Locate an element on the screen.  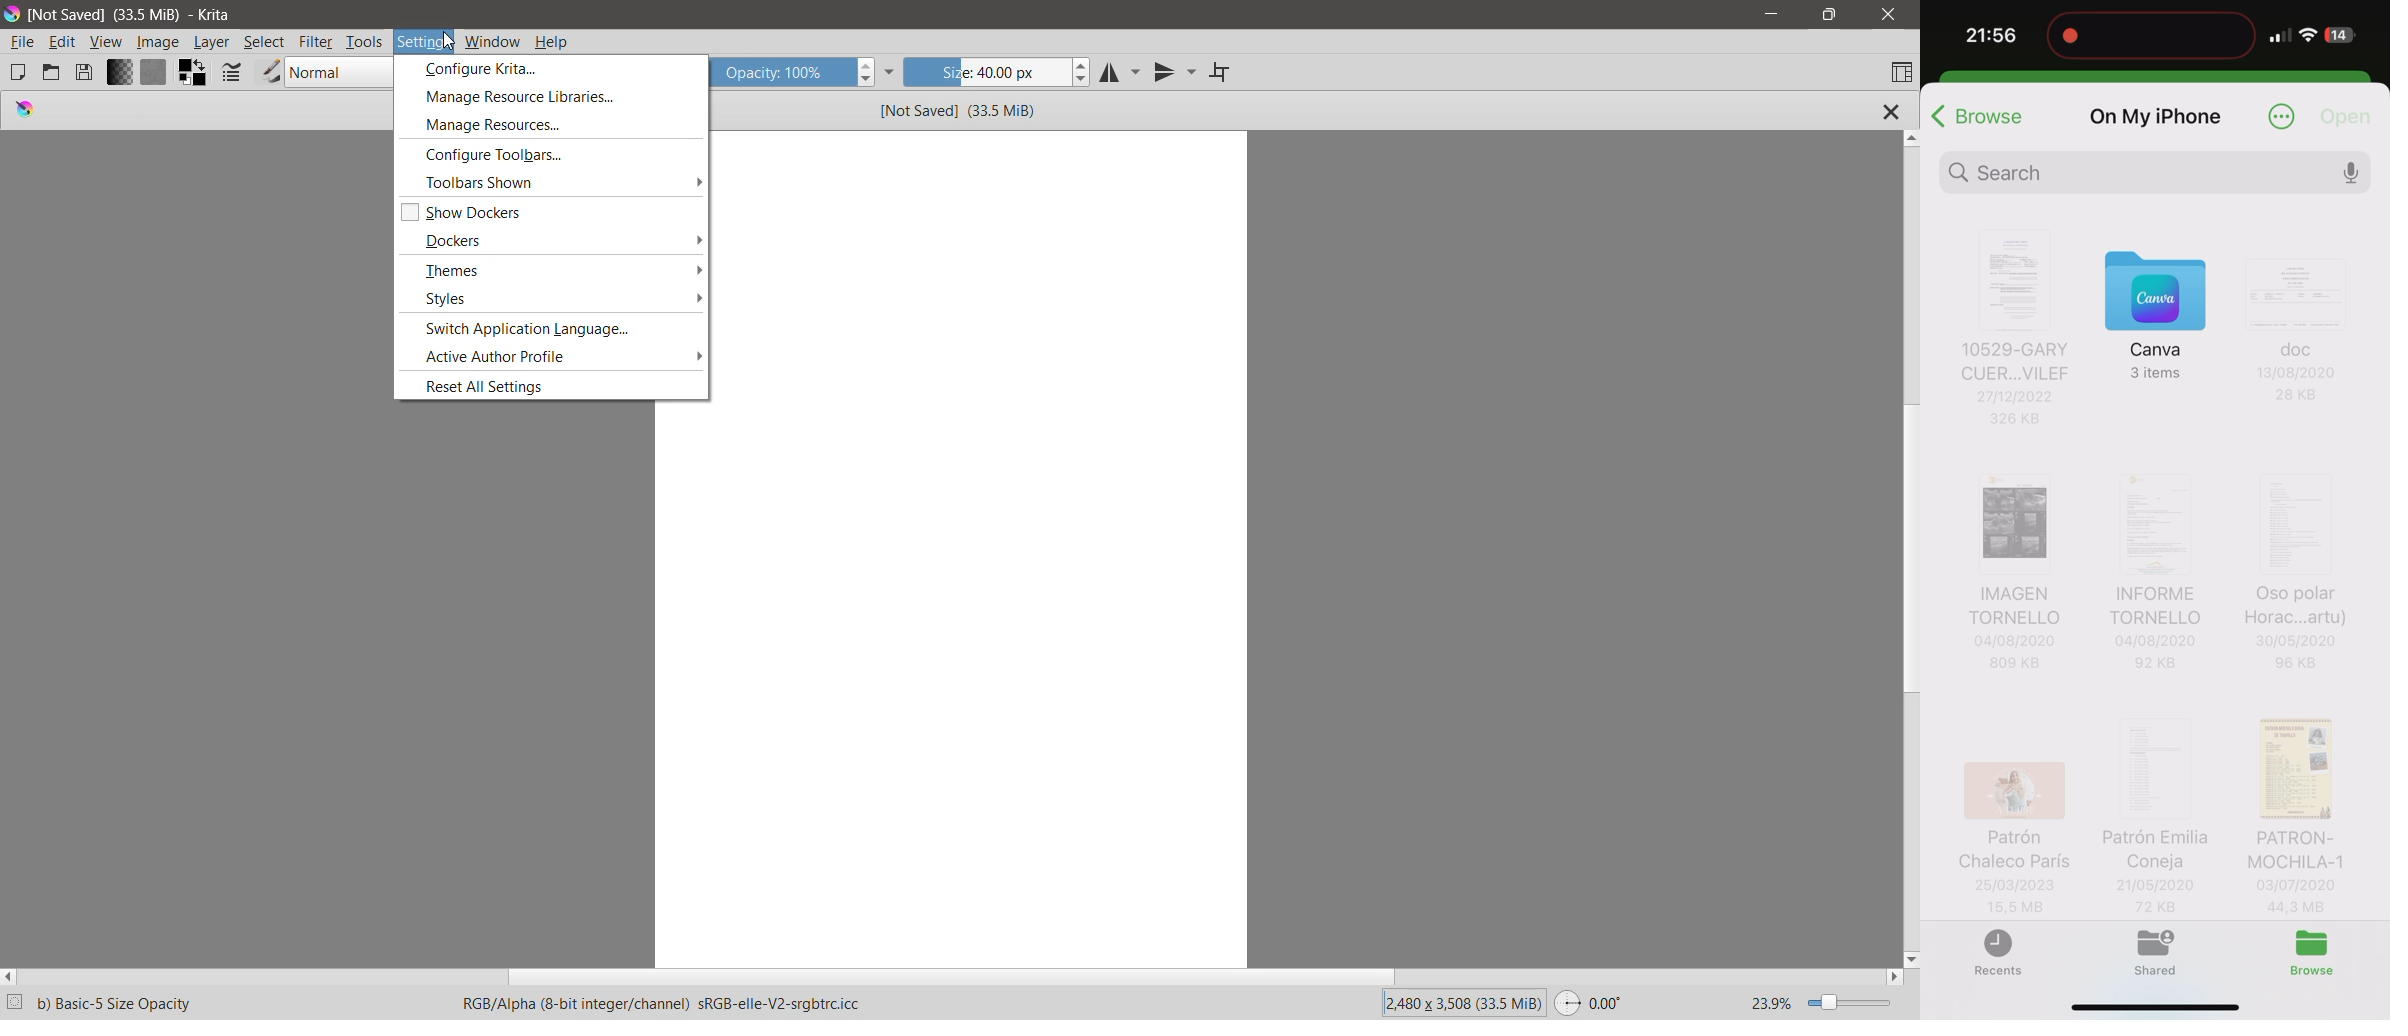
Opacity is located at coordinates (794, 72).